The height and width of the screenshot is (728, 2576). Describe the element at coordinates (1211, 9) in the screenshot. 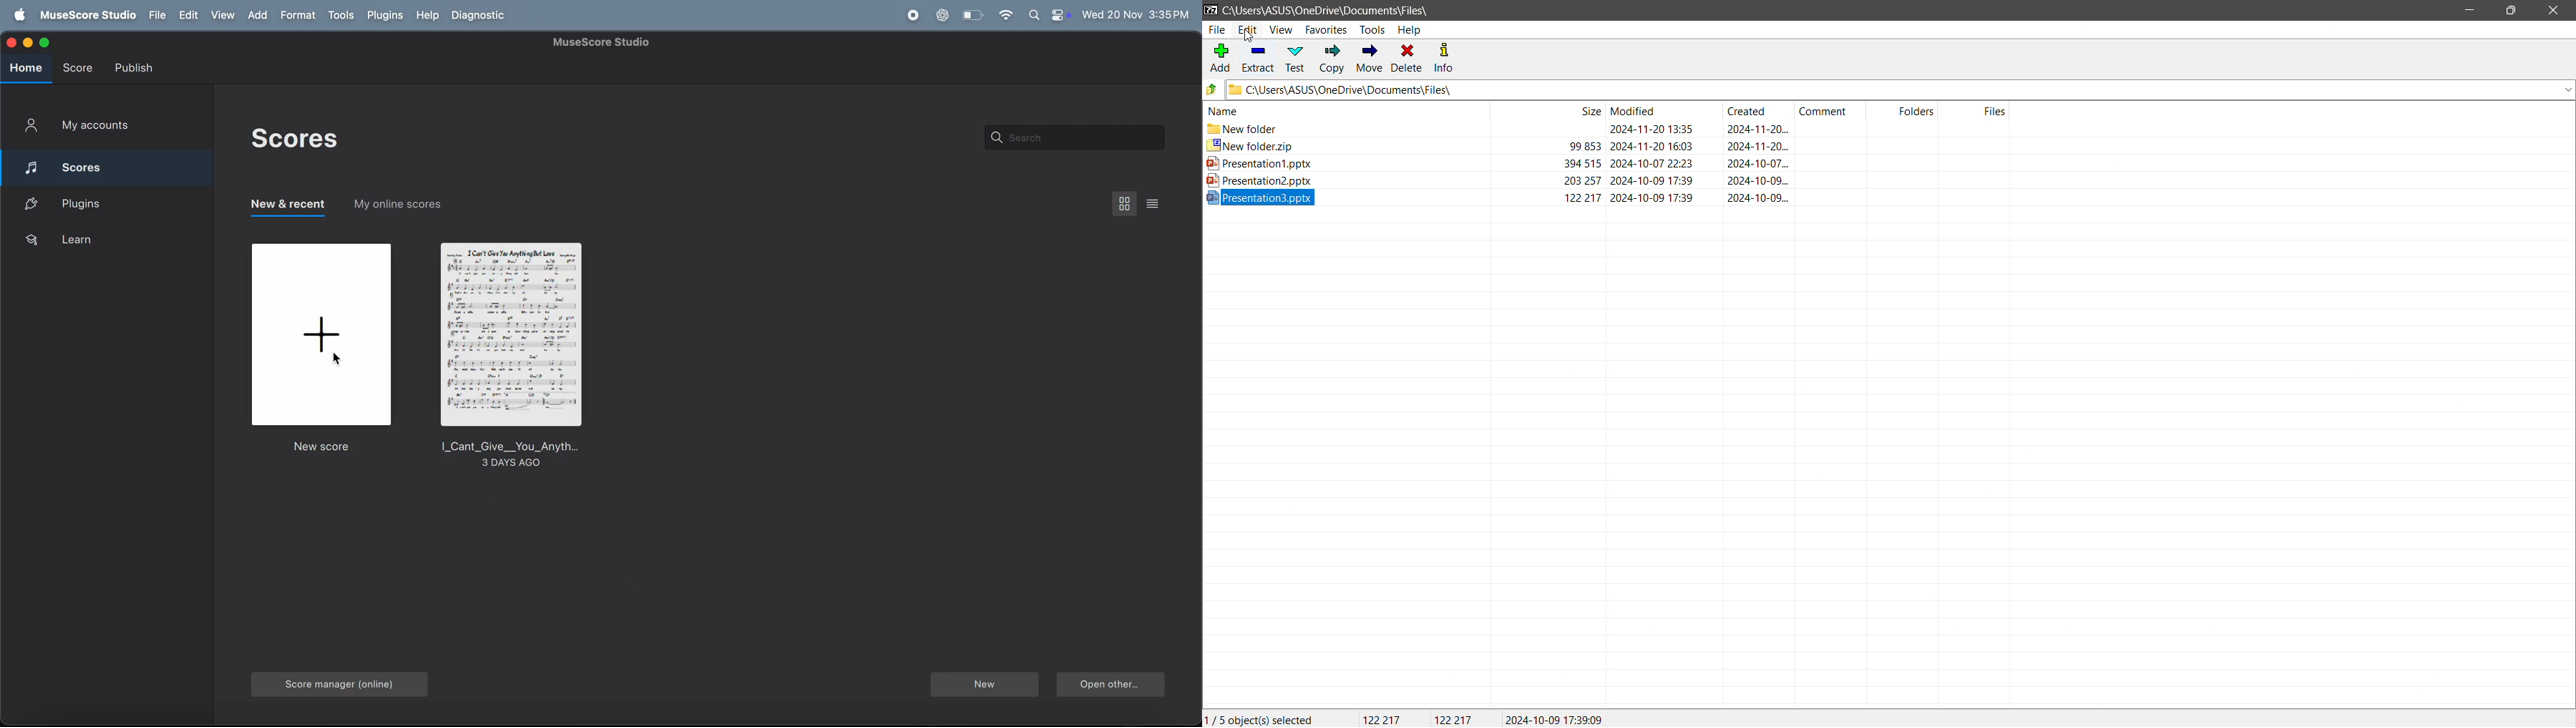

I see `Application Logo` at that location.